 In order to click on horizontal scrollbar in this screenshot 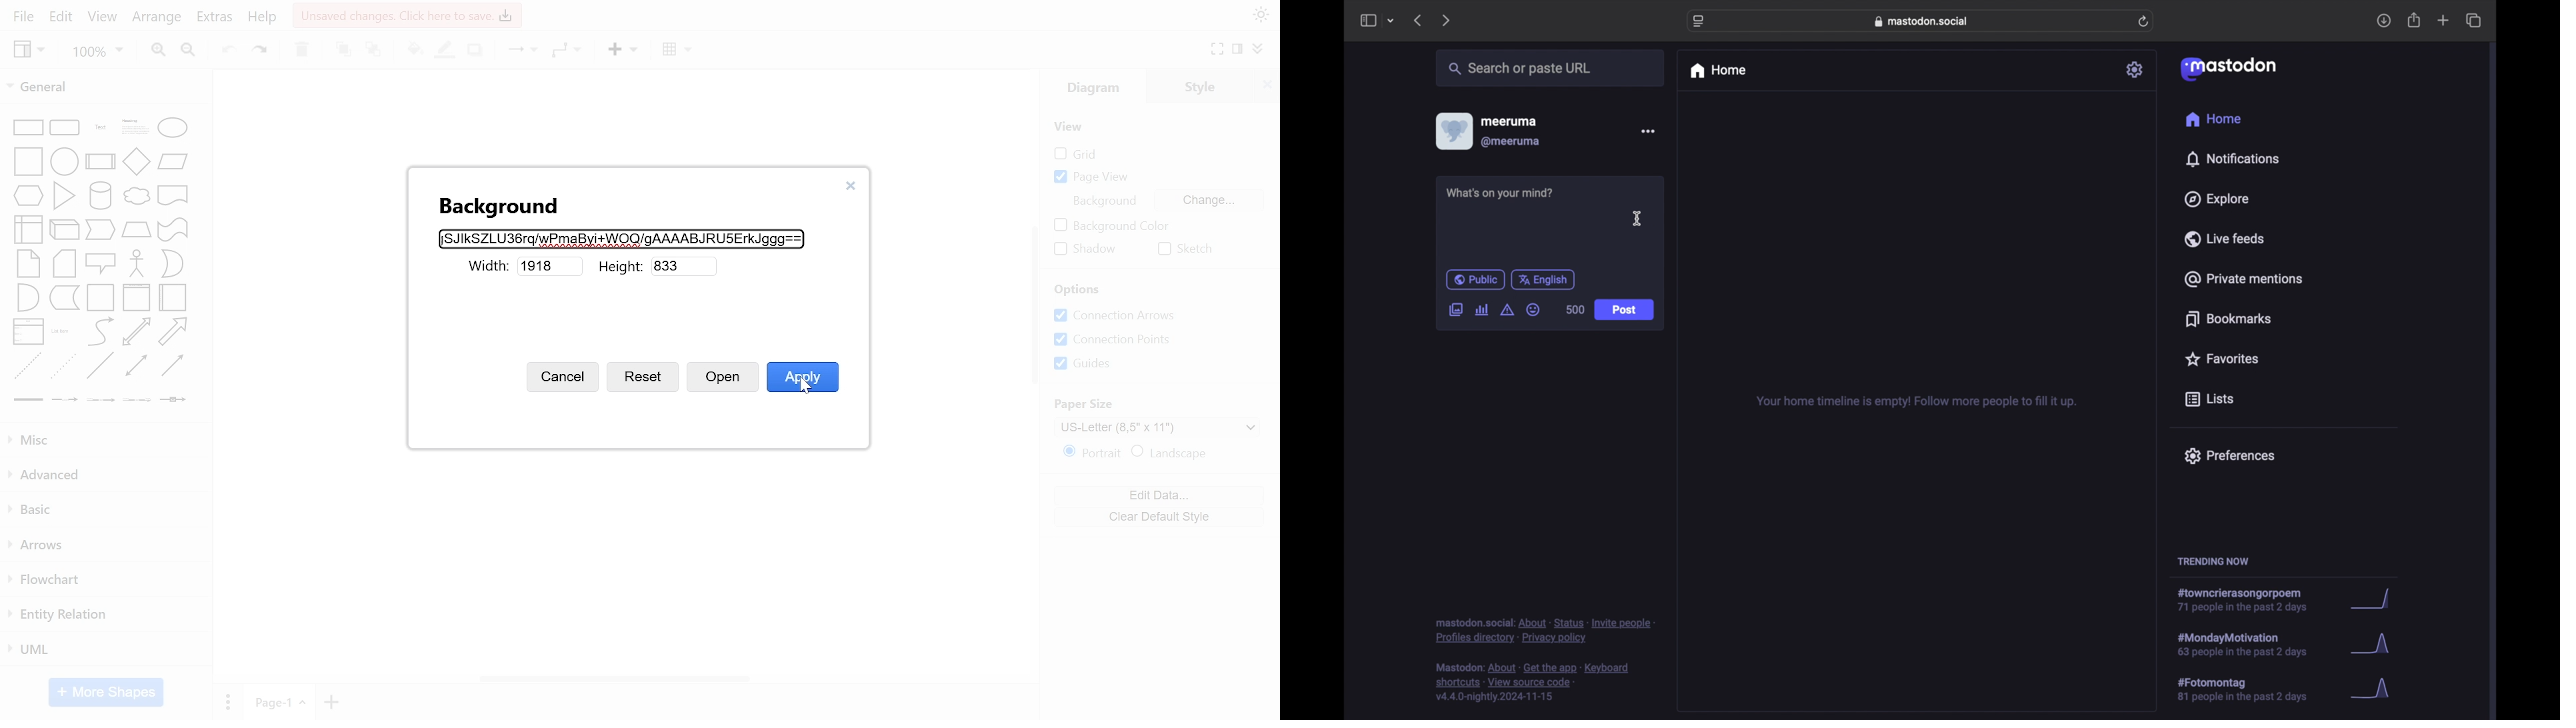, I will do `click(616, 678)`.